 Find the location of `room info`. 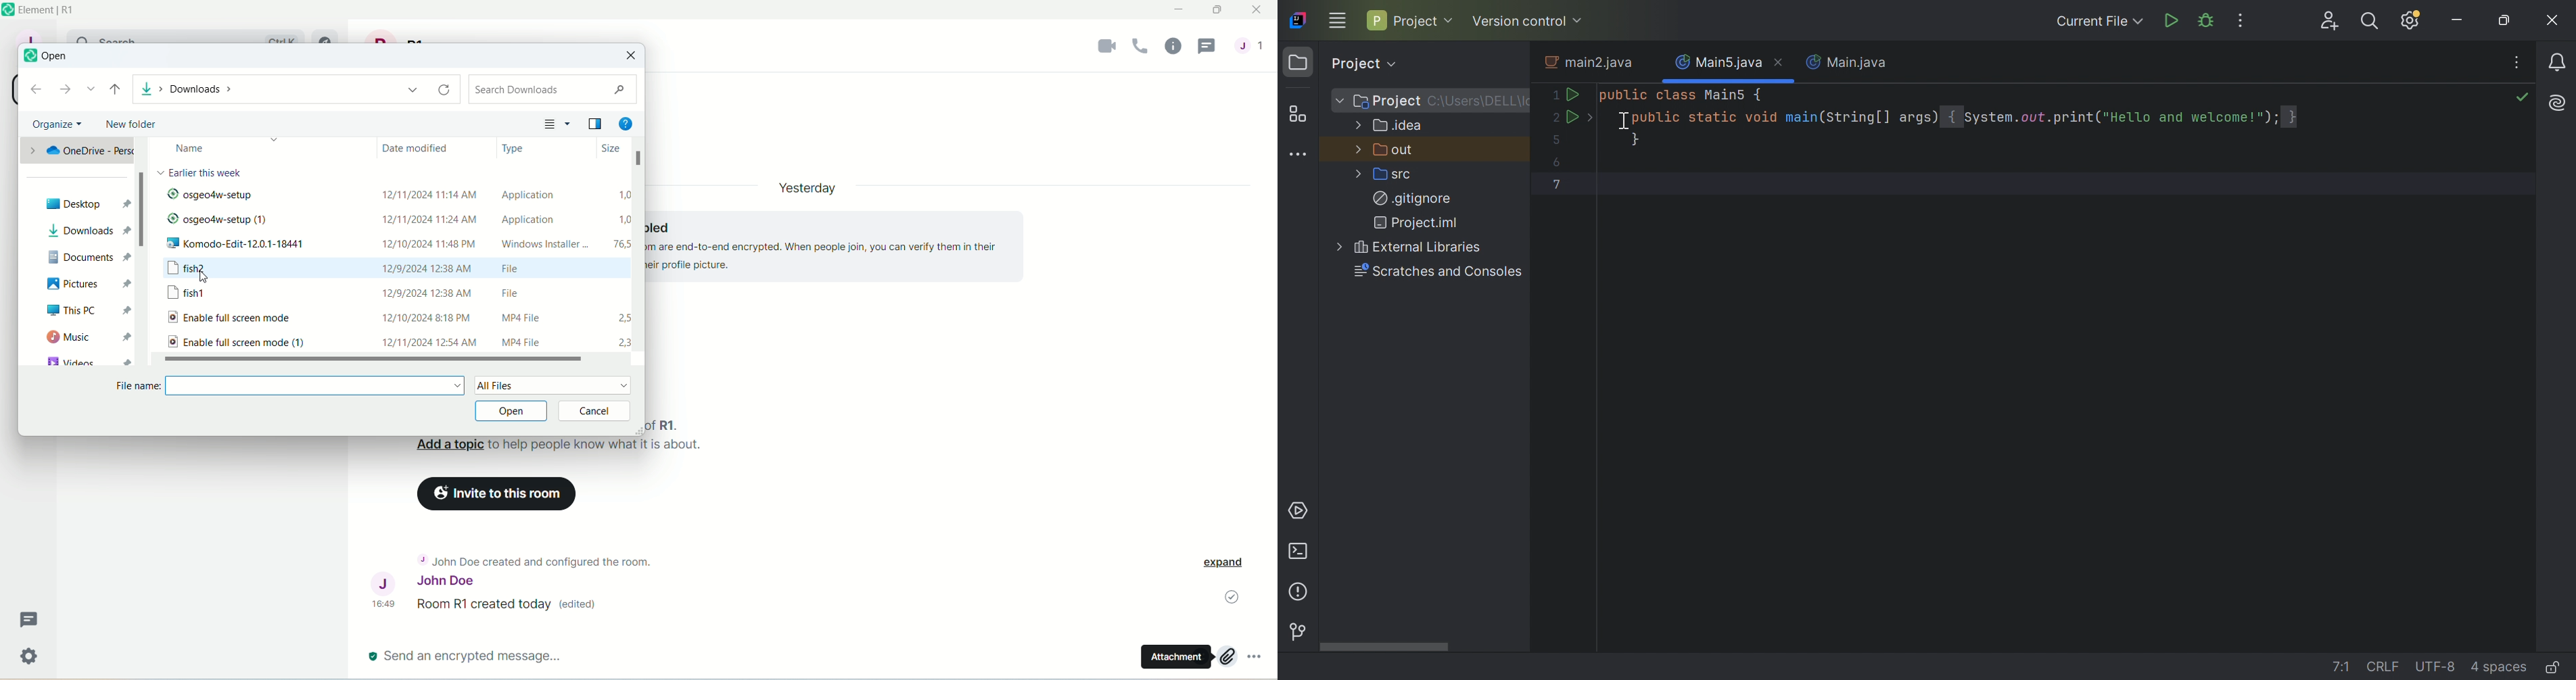

room info is located at coordinates (1174, 47).